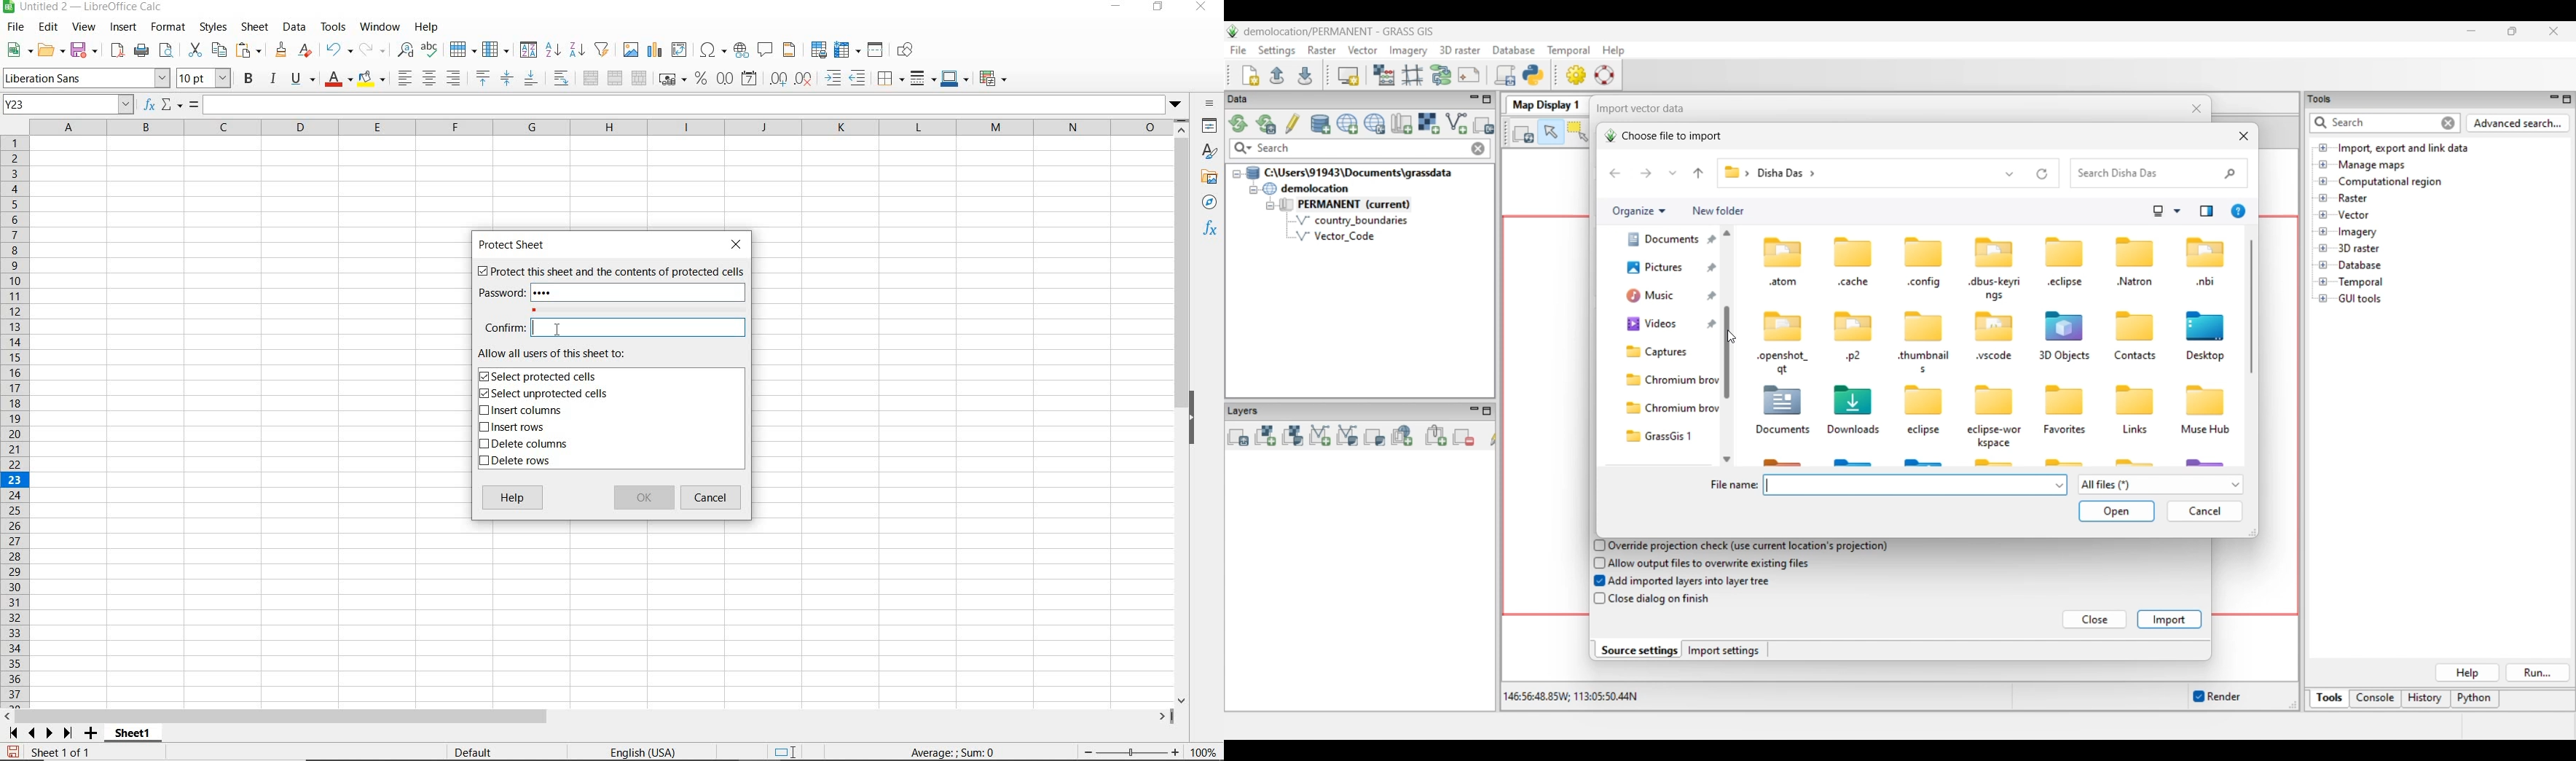  What do you see at coordinates (93, 734) in the screenshot?
I see `ADD SHEET` at bounding box center [93, 734].